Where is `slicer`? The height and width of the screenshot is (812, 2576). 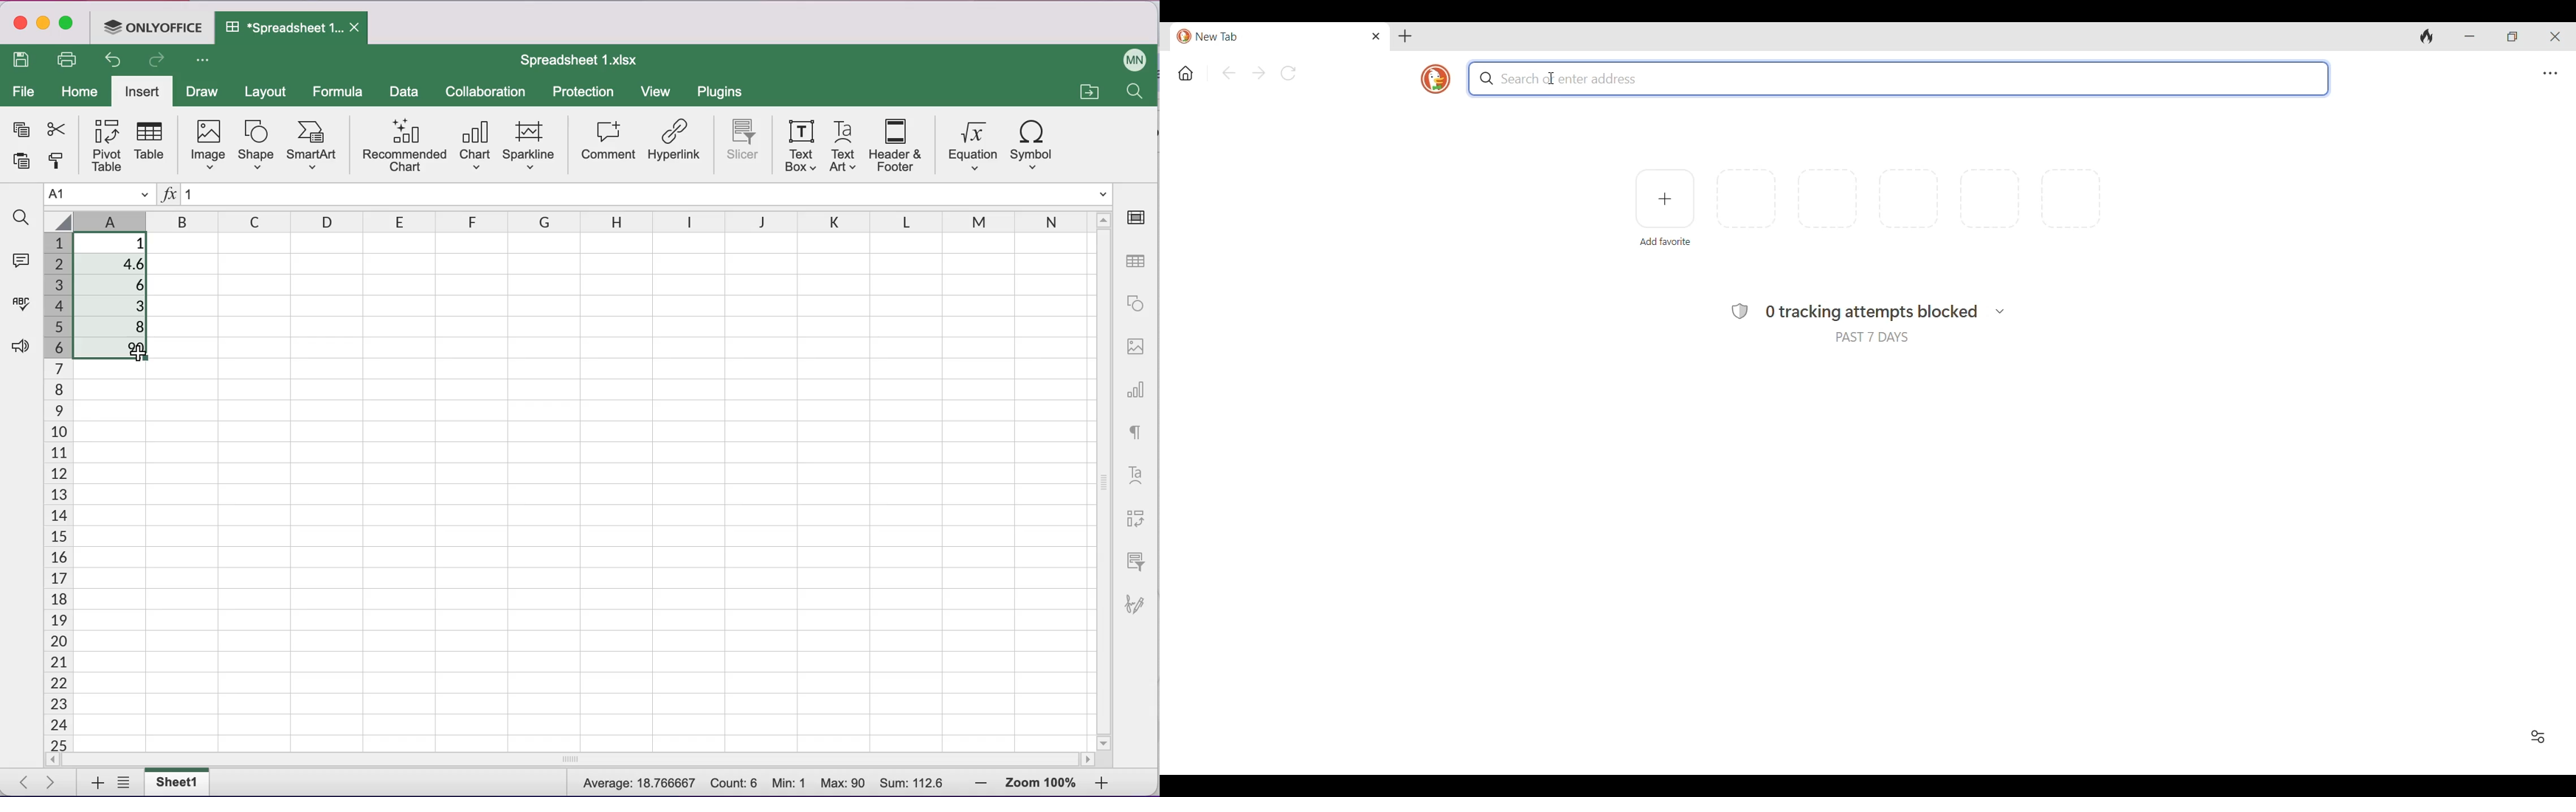 slicer is located at coordinates (1135, 564).